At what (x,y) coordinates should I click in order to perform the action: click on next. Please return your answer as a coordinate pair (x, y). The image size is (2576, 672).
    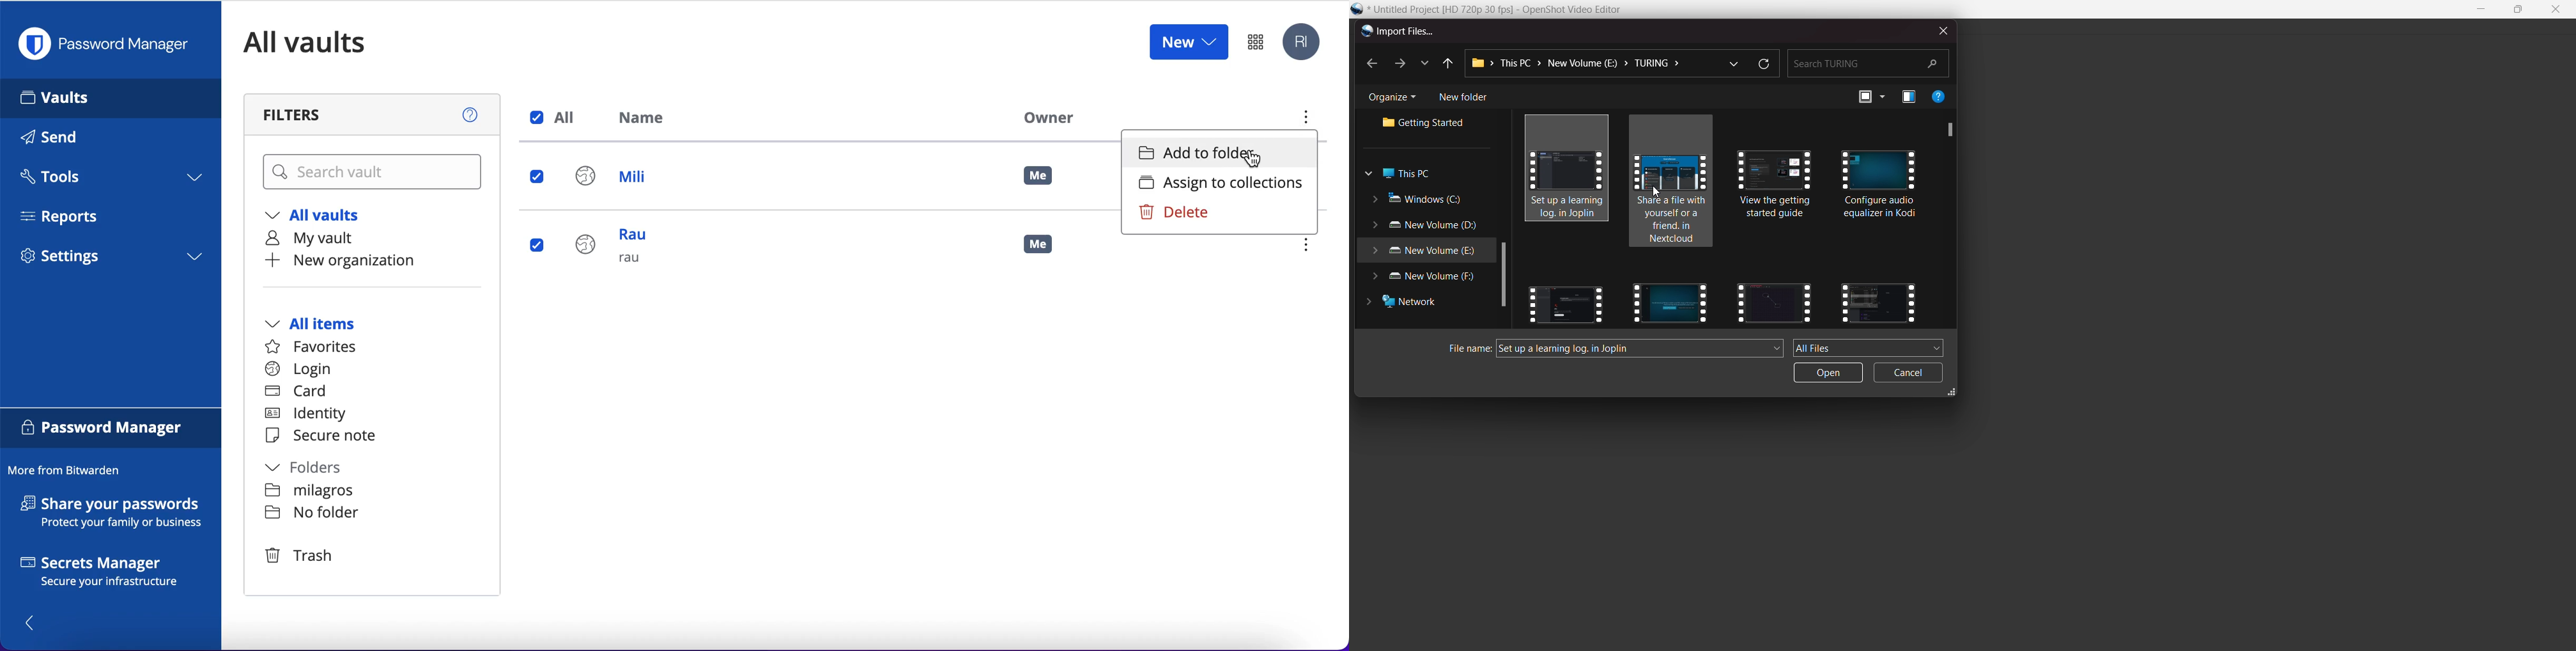
    Looking at the image, I should click on (1398, 63).